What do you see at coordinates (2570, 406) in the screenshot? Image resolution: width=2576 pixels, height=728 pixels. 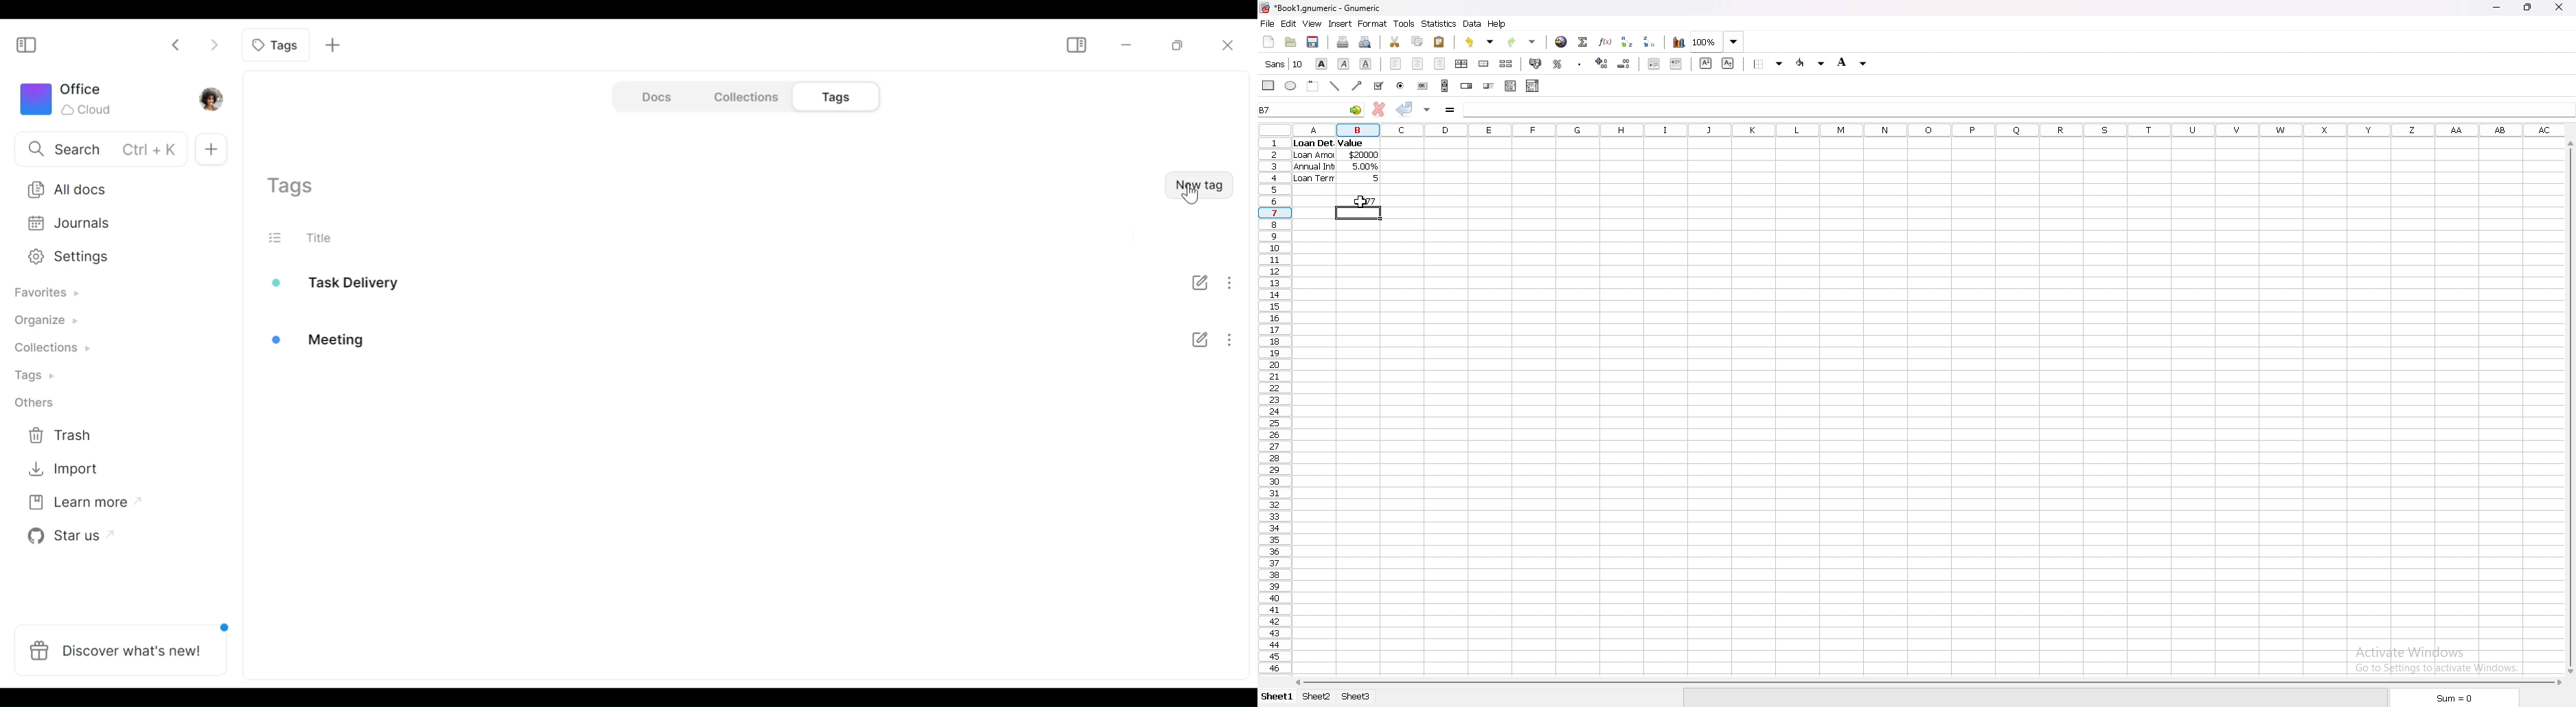 I see `scroll bar` at bounding box center [2570, 406].